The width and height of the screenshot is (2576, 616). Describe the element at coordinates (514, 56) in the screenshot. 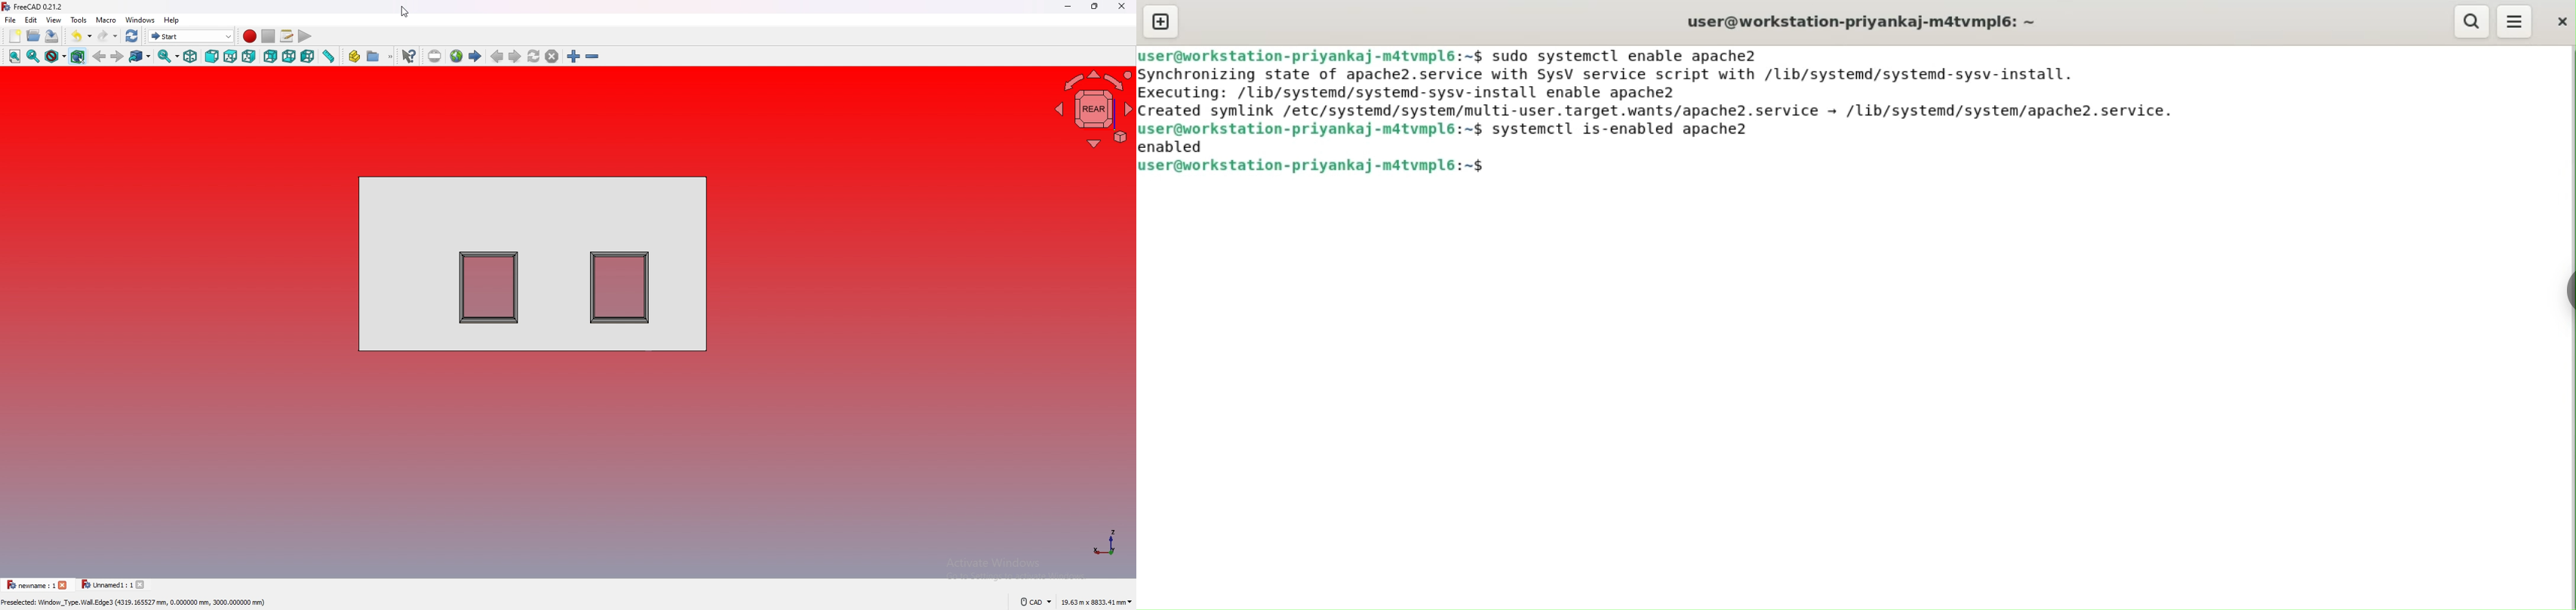

I see `next page` at that location.